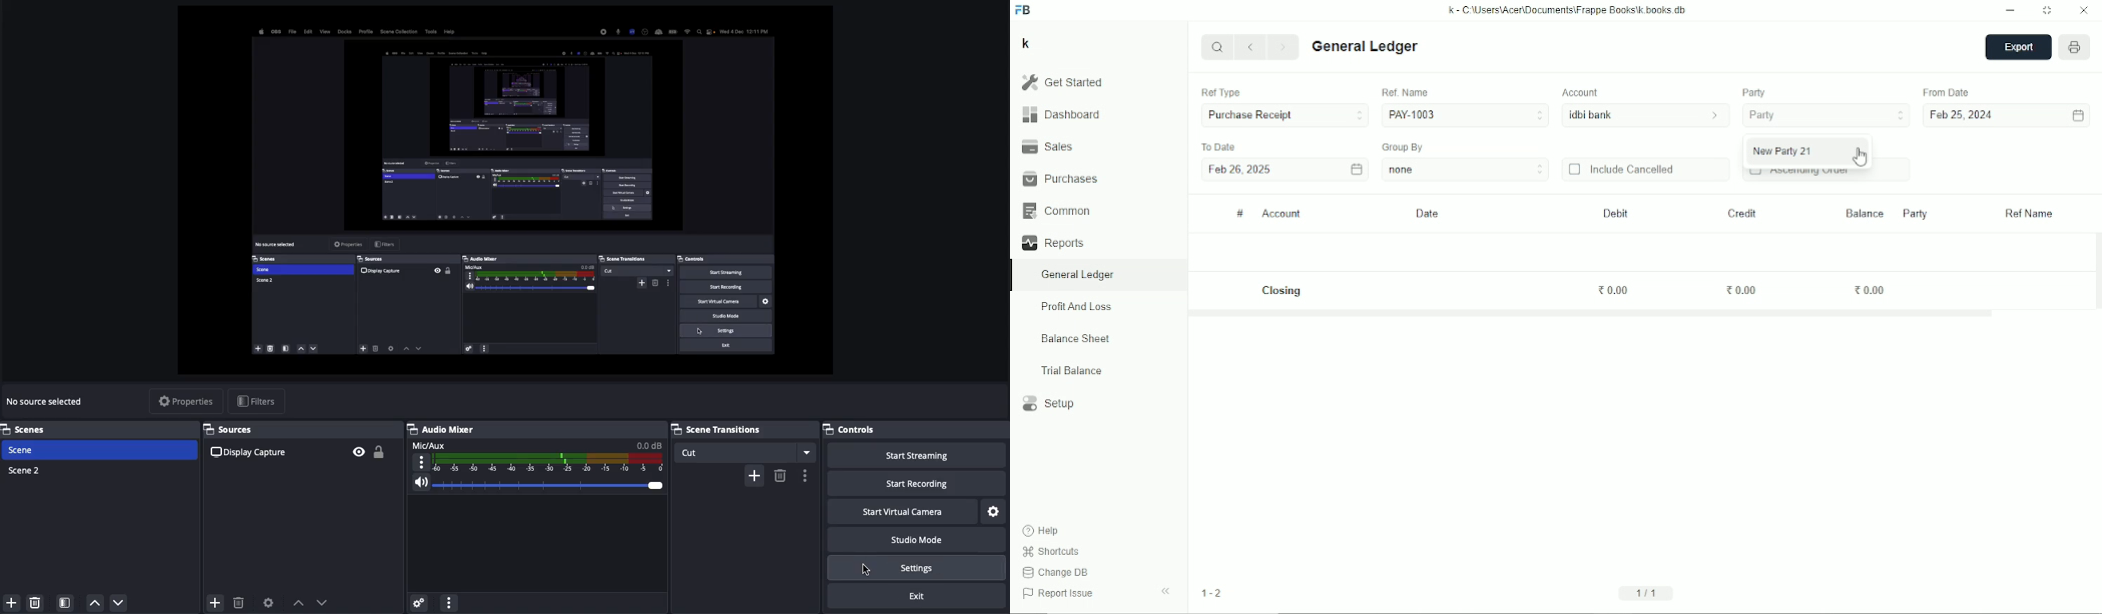 The width and height of the screenshot is (2128, 616). I want to click on Sales, so click(1047, 145).